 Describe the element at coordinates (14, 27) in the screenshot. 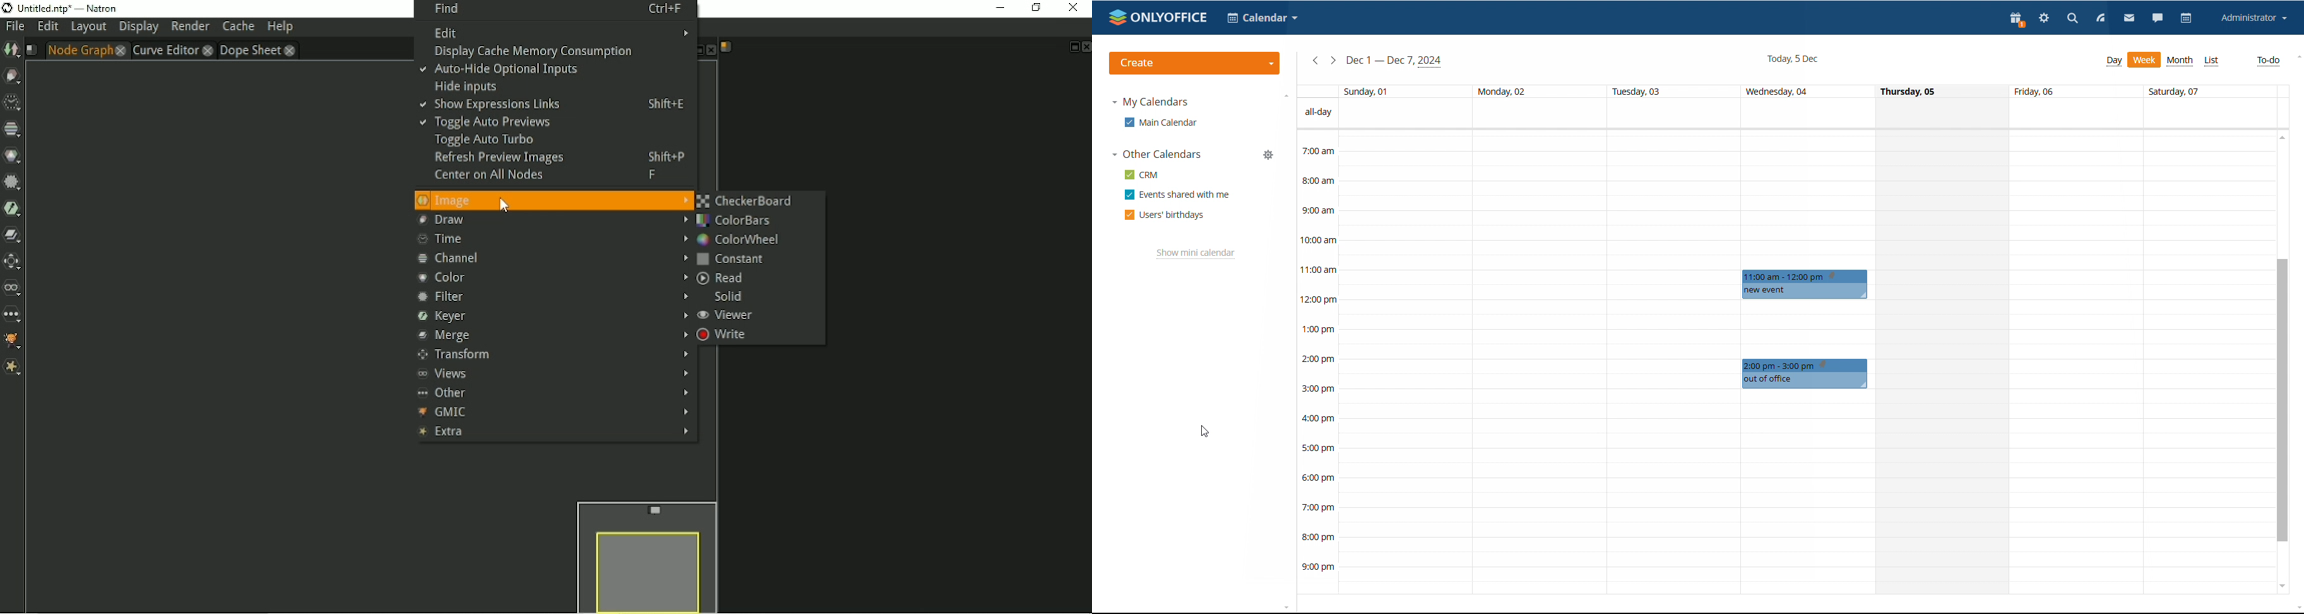

I see `File` at that location.